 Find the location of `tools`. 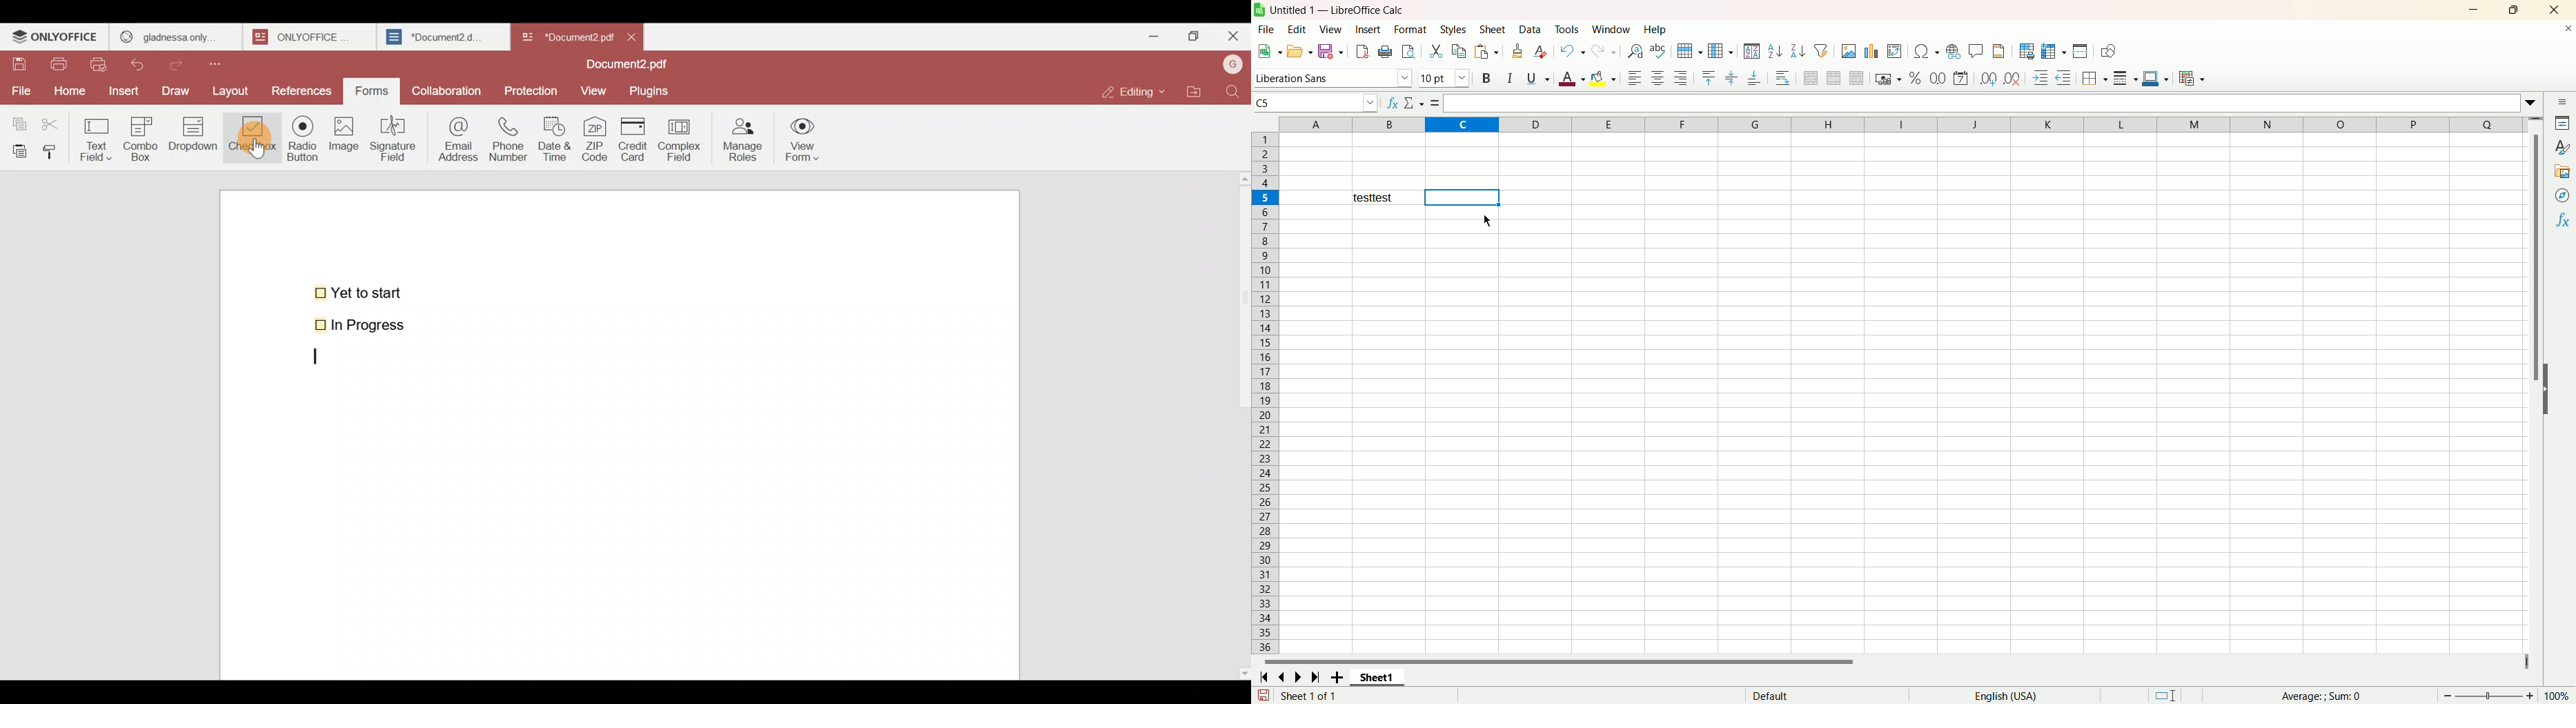

tools is located at coordinates (1566, 30).